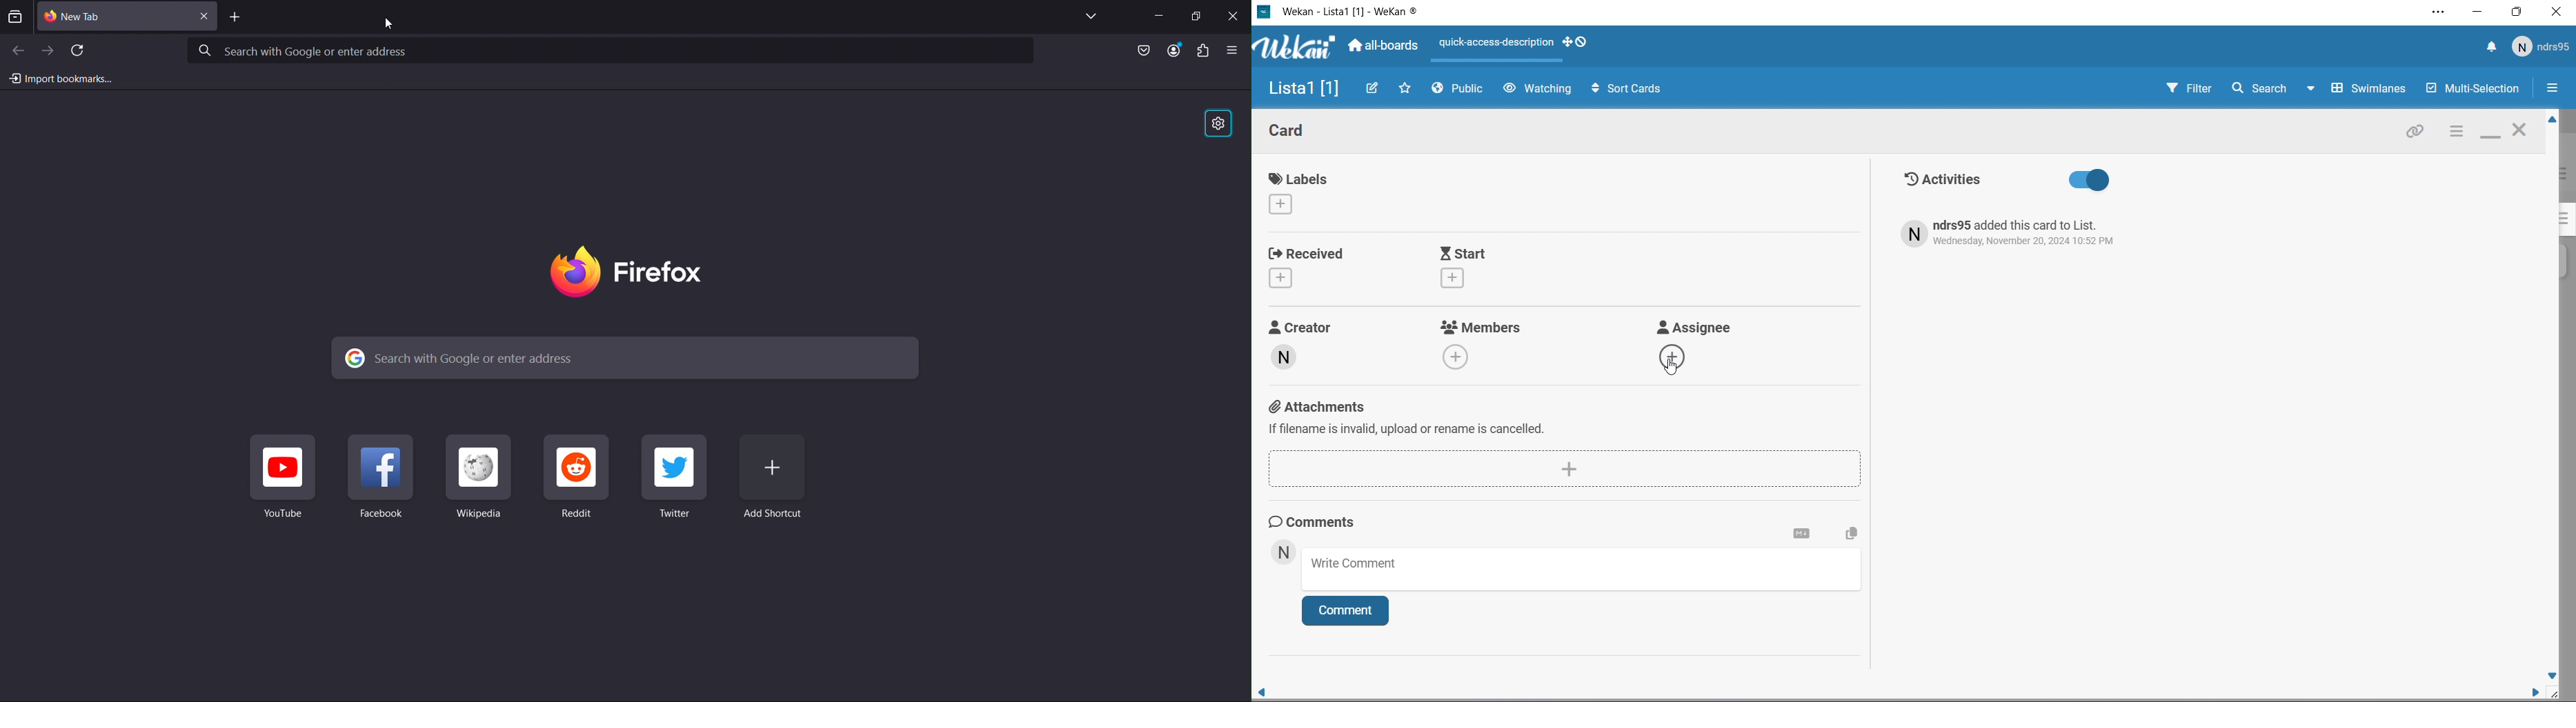  What do you see at coordinates (1236, 50) in the screenshot?
I see `Show Application Menu` at bounding box center [1236, 50].